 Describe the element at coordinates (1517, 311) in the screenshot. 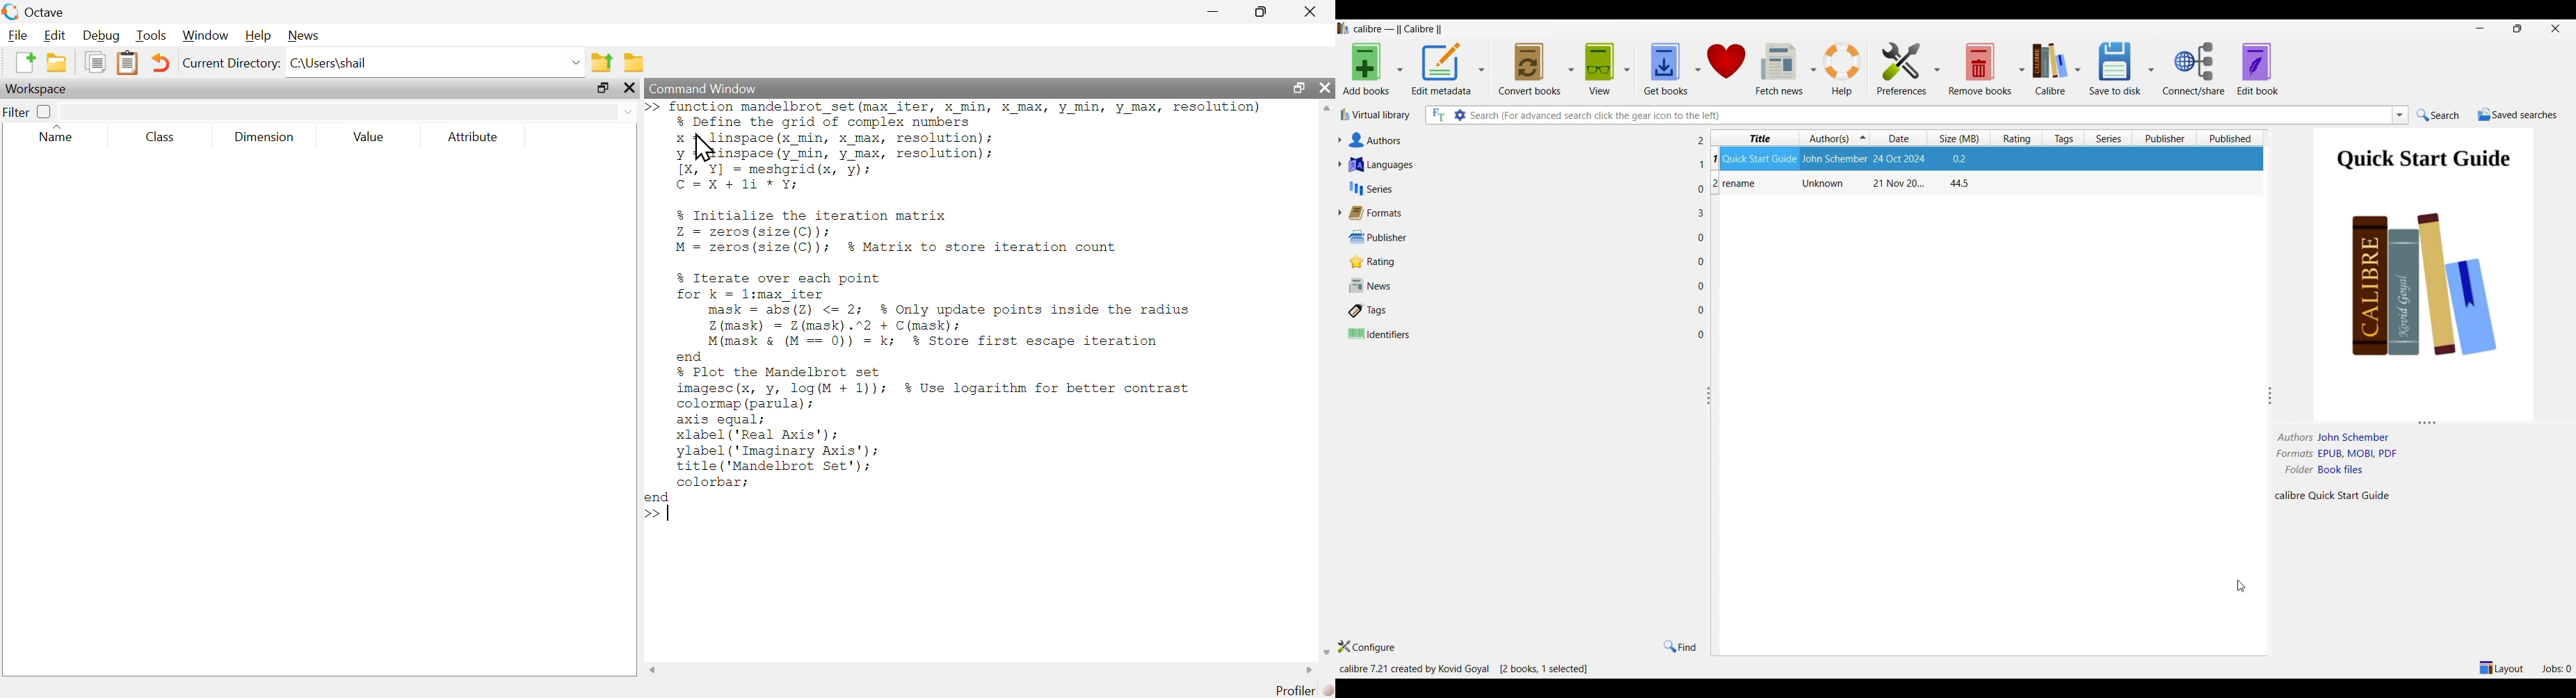

I see `Tags` at that location.